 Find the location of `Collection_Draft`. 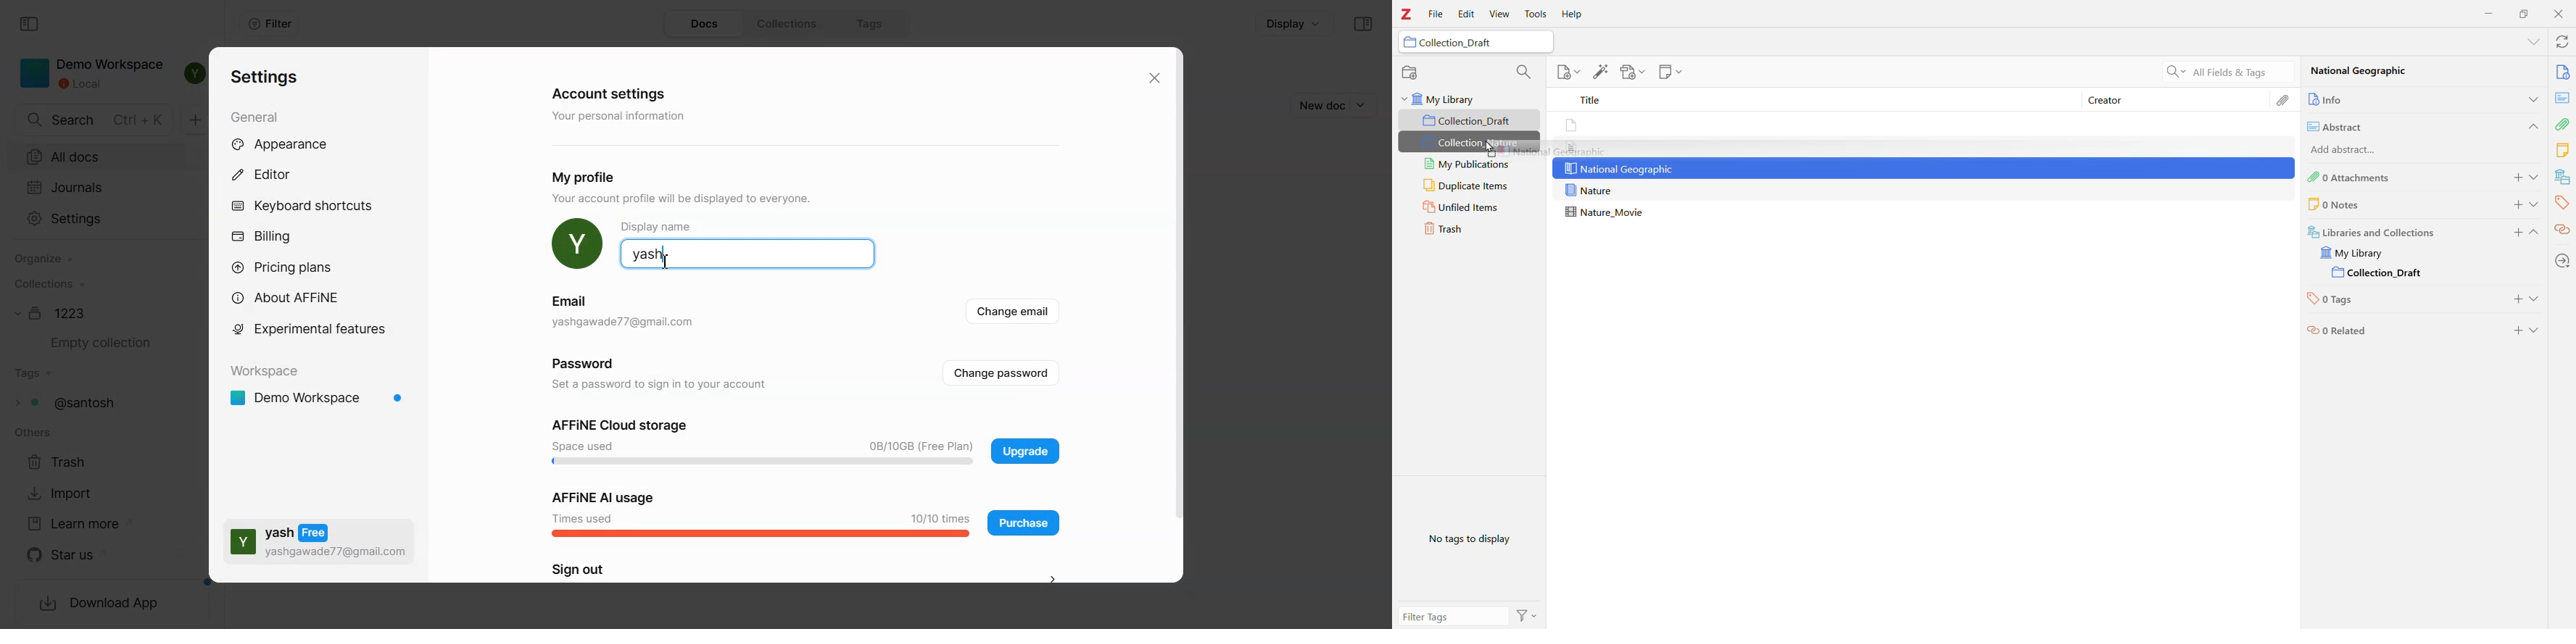

Collection_Draft is located at coordinates (1474, 43).